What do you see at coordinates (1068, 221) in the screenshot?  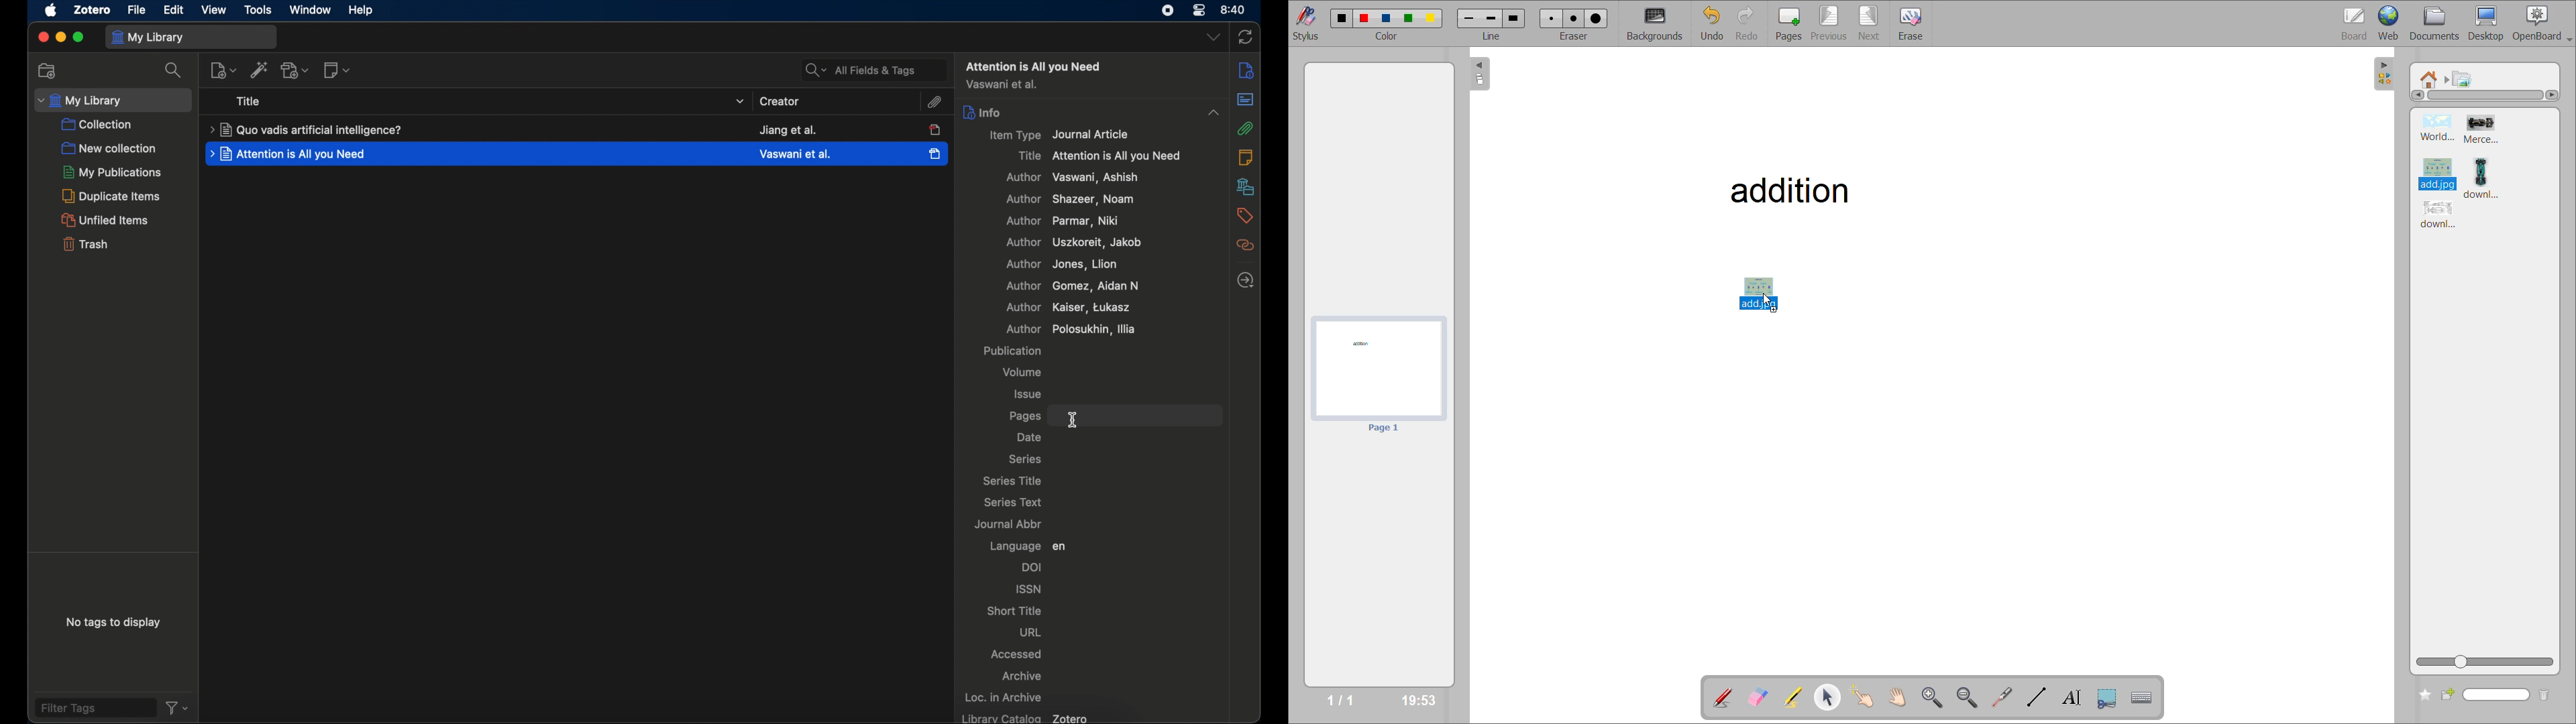 I see `author parma, niki` at bounding box center [1068, 221].